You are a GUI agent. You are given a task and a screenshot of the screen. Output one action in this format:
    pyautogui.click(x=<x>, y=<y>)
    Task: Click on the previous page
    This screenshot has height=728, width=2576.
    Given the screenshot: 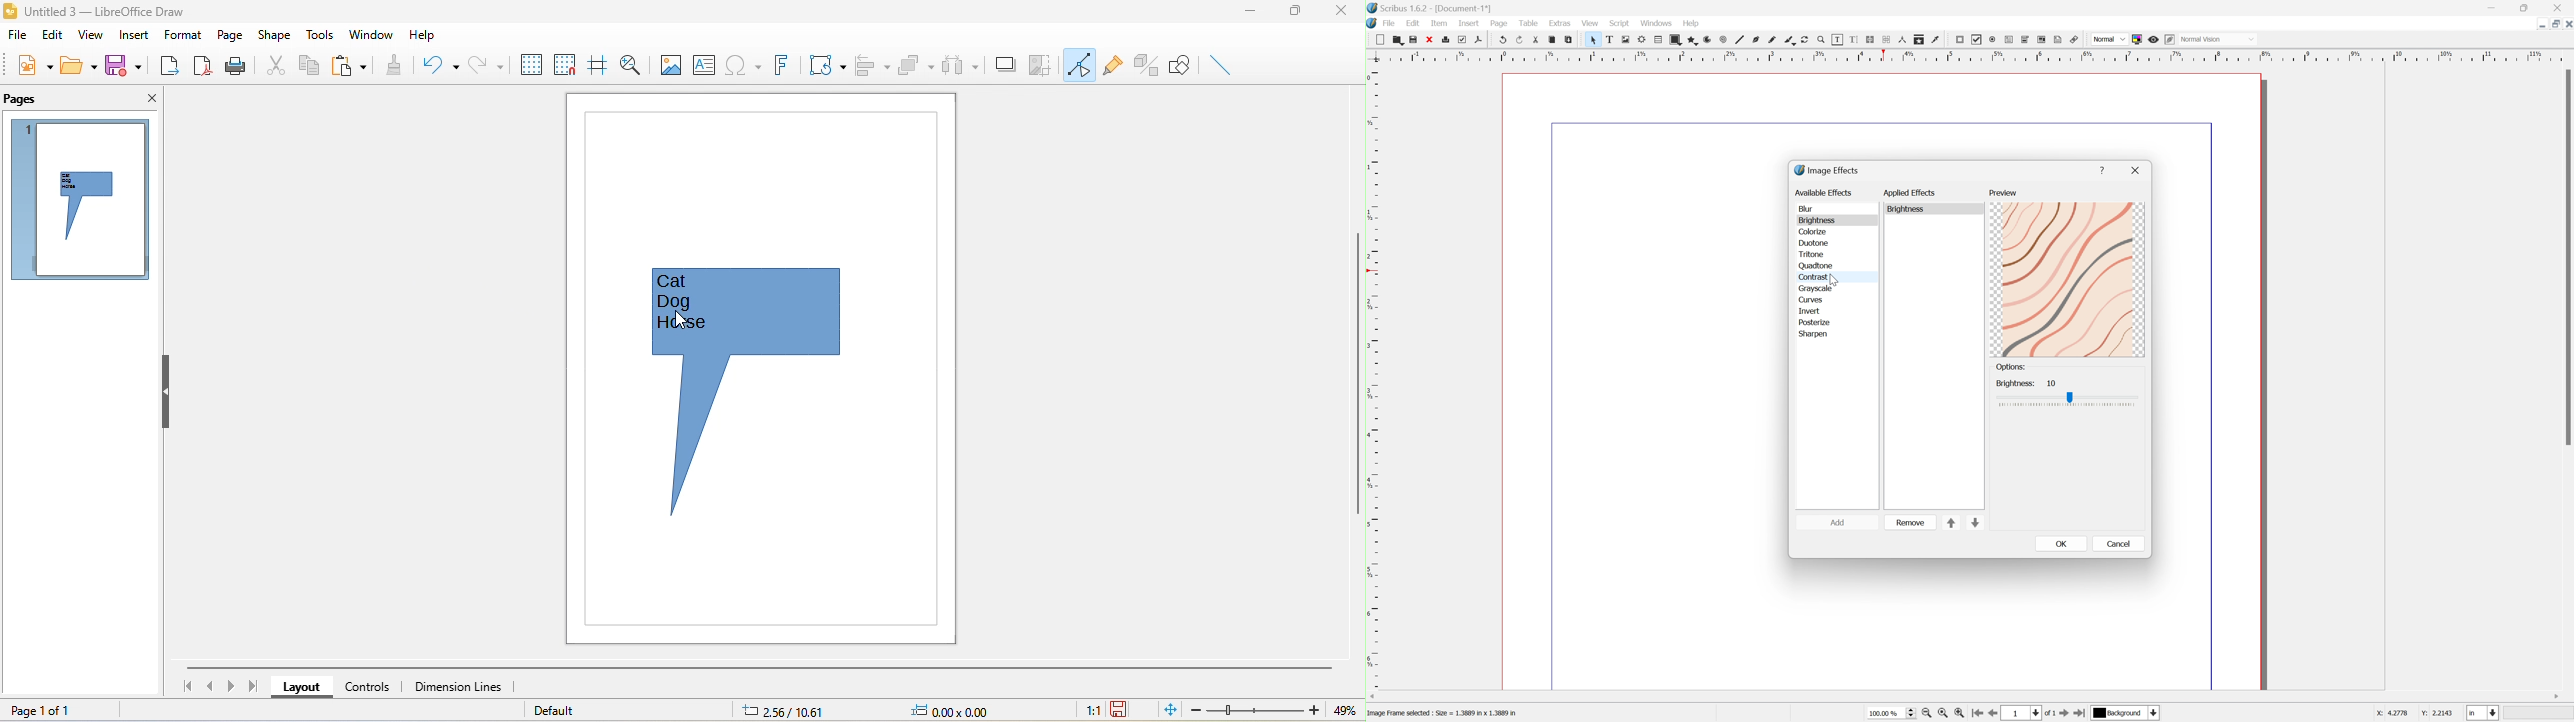 What is the action you would take?
    pyautogui.click(x=214, y=687)
    